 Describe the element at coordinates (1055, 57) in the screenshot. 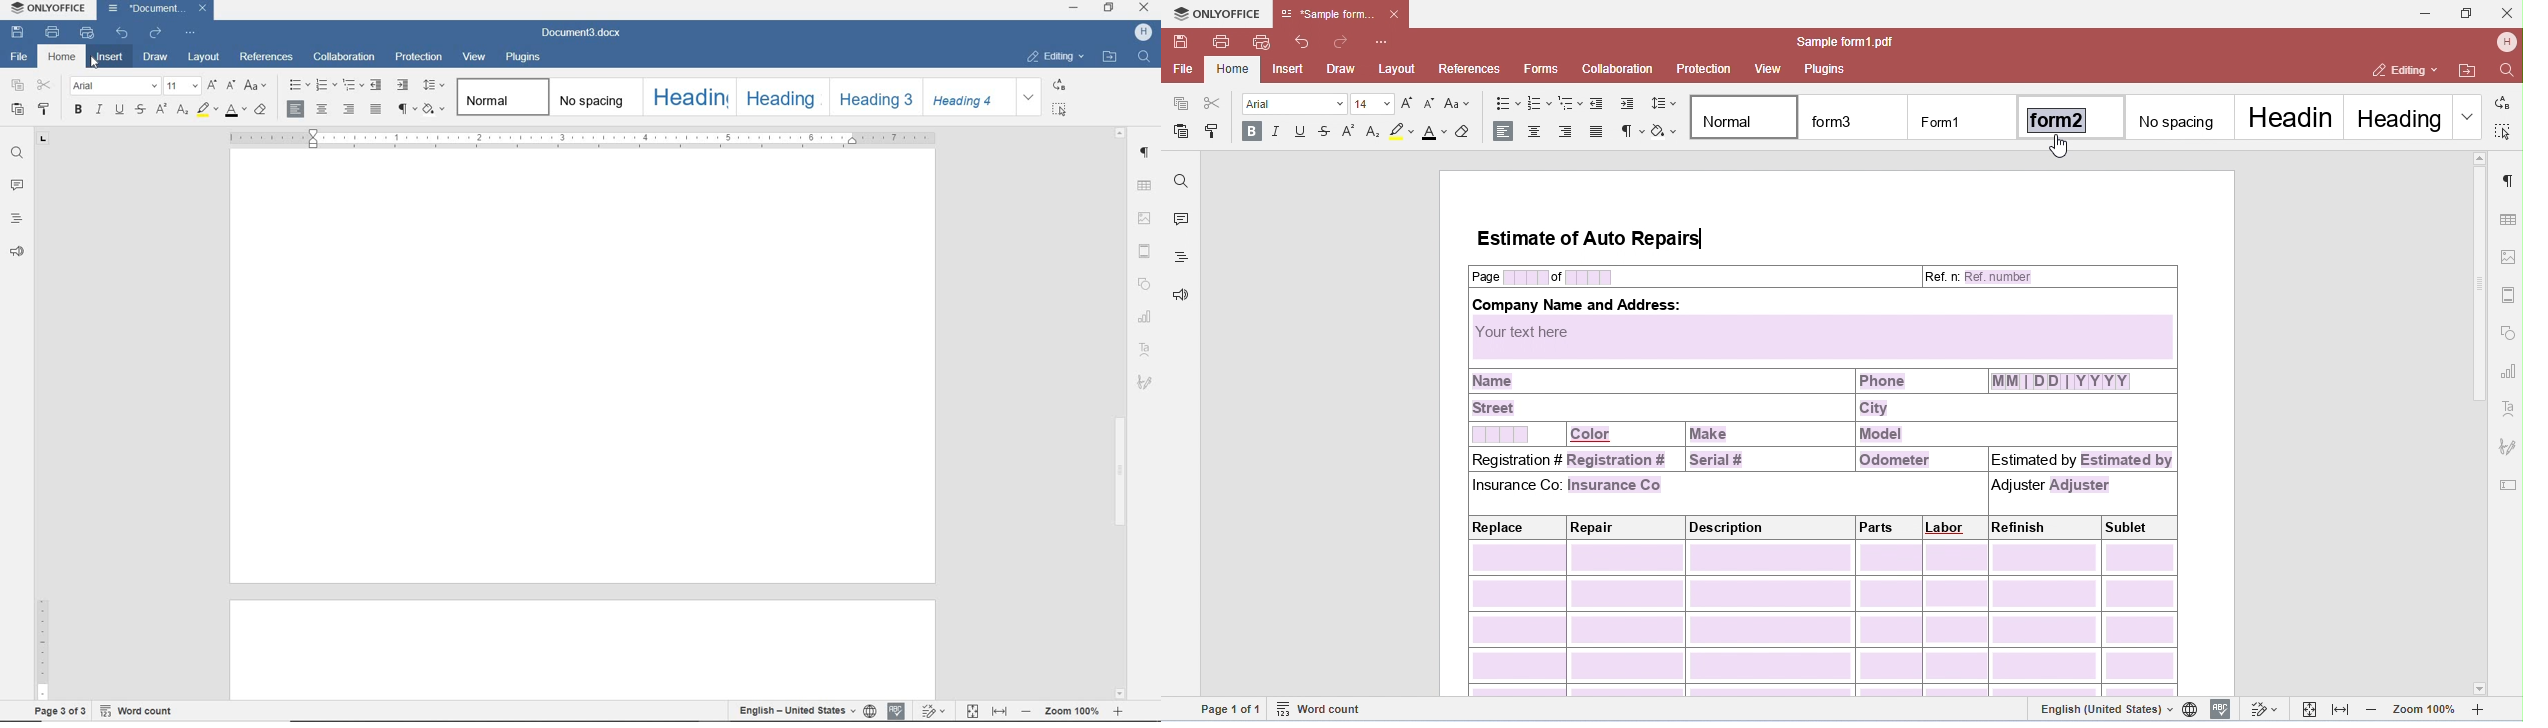

I see `EDITING` at that location.